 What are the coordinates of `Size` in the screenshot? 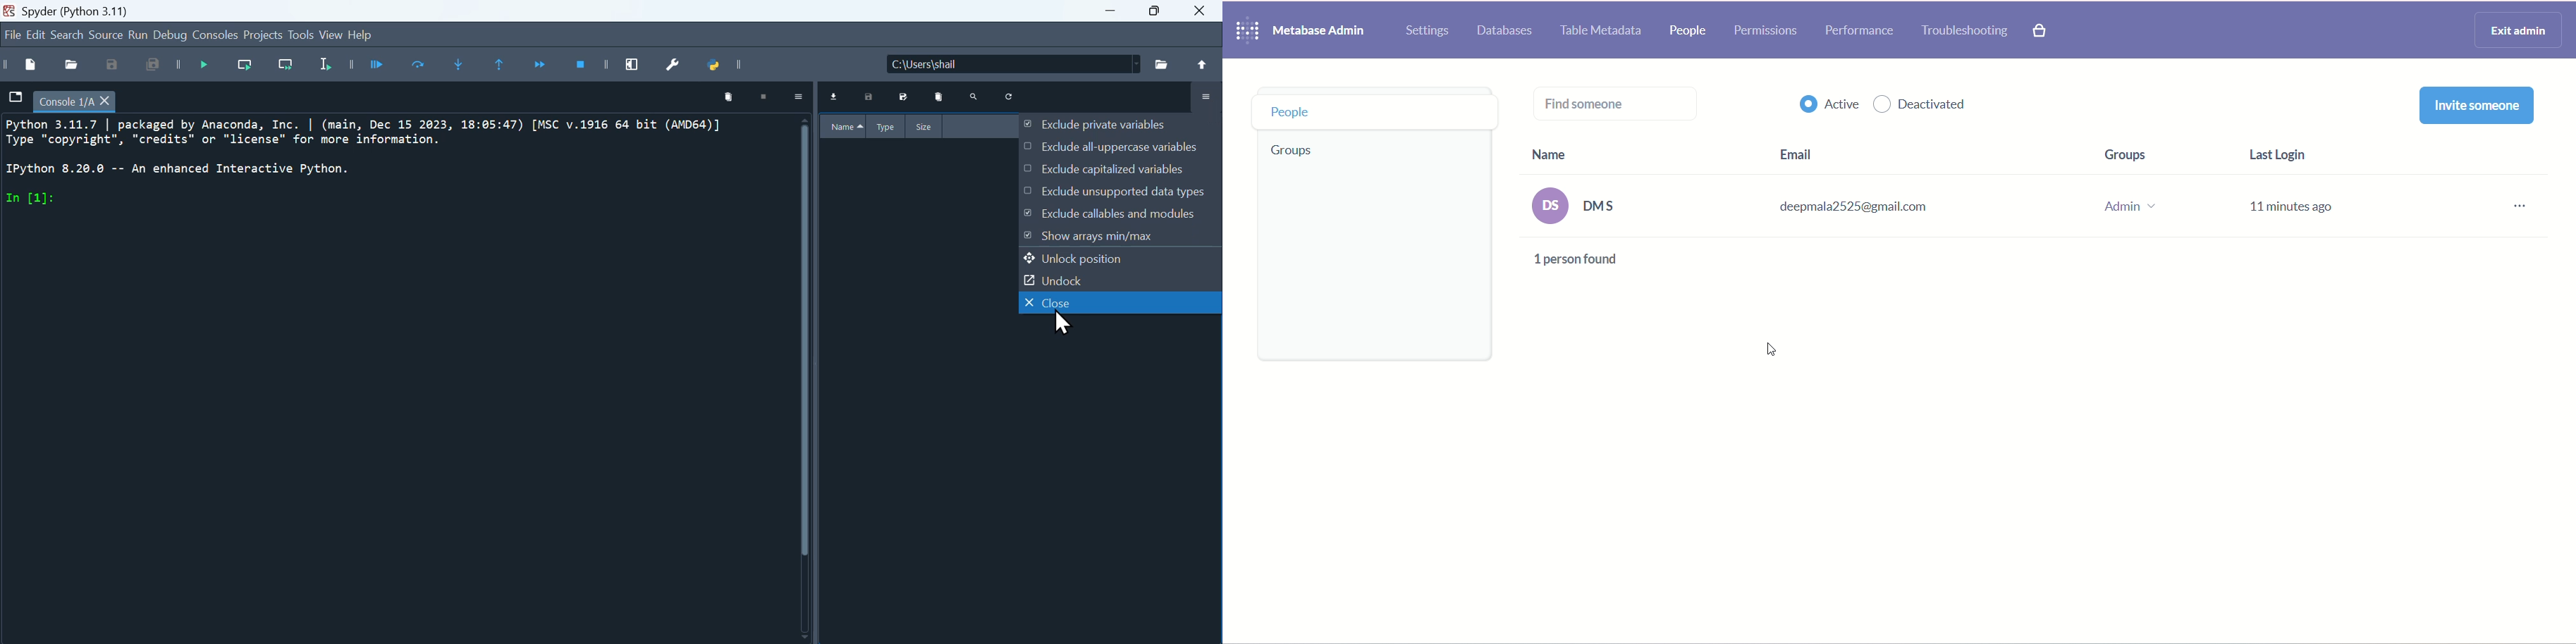 It's located at (926, 126).